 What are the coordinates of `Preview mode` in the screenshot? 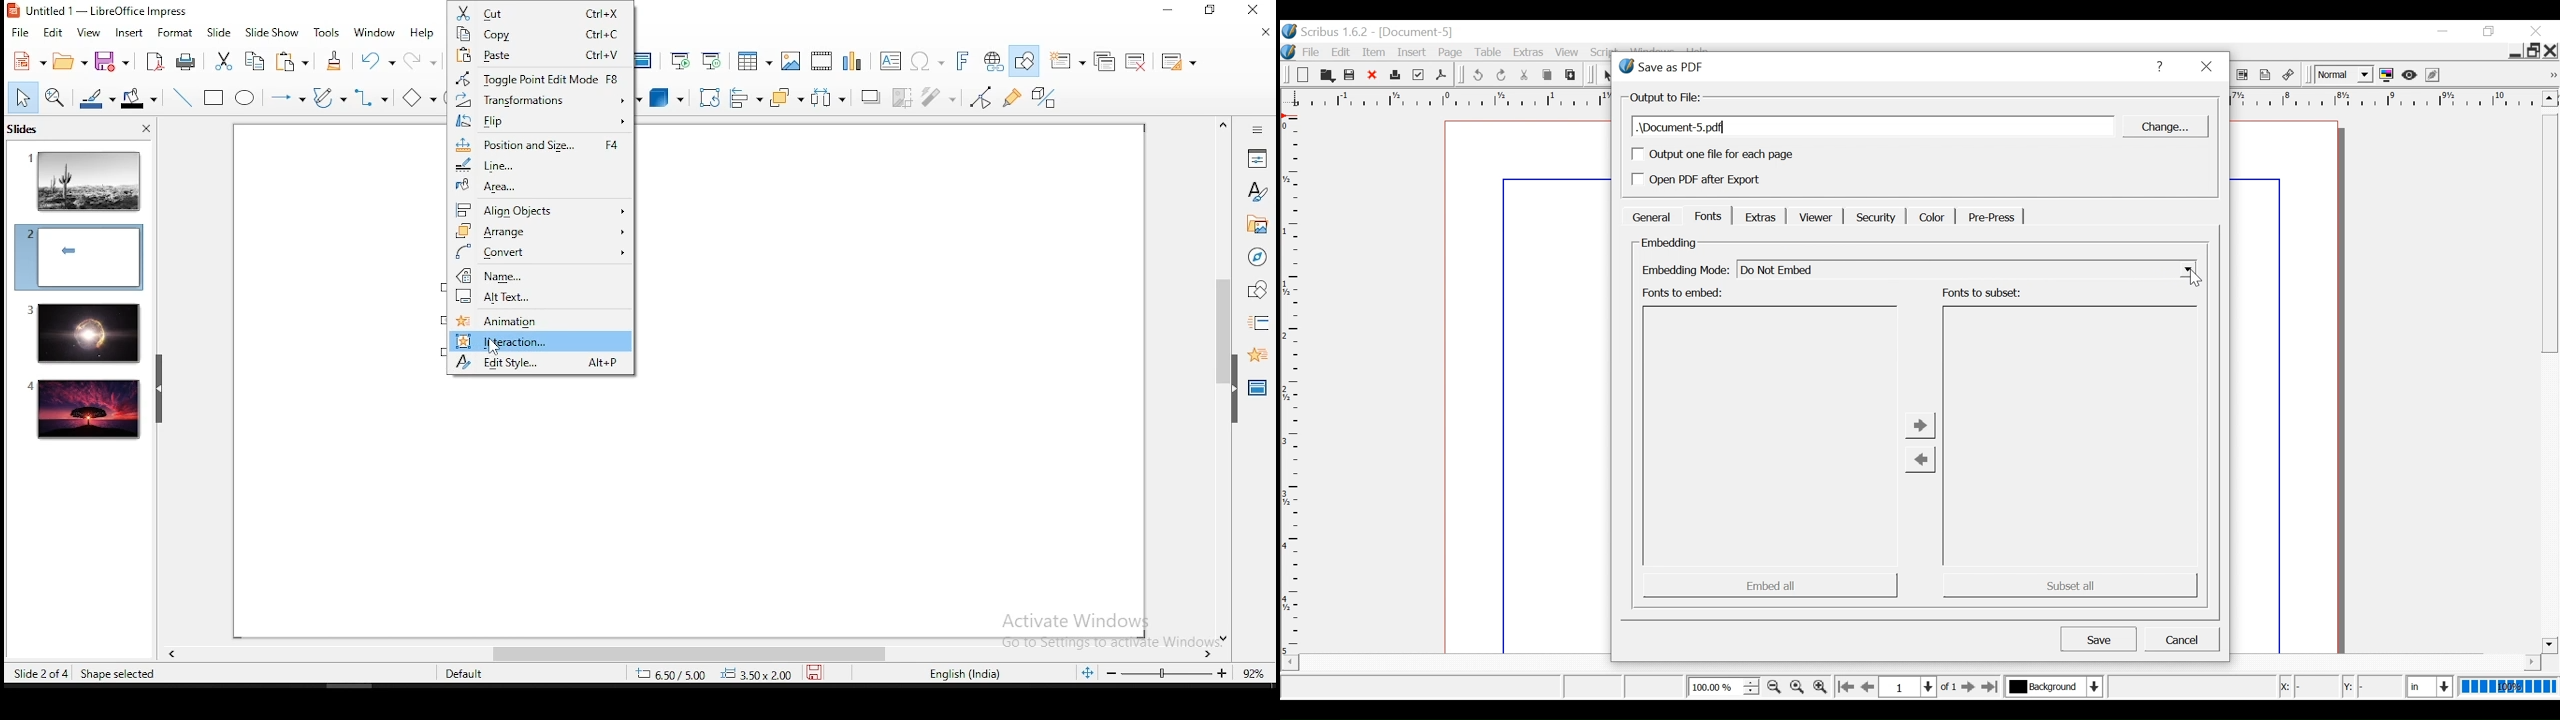 It's located at (2411, 75).